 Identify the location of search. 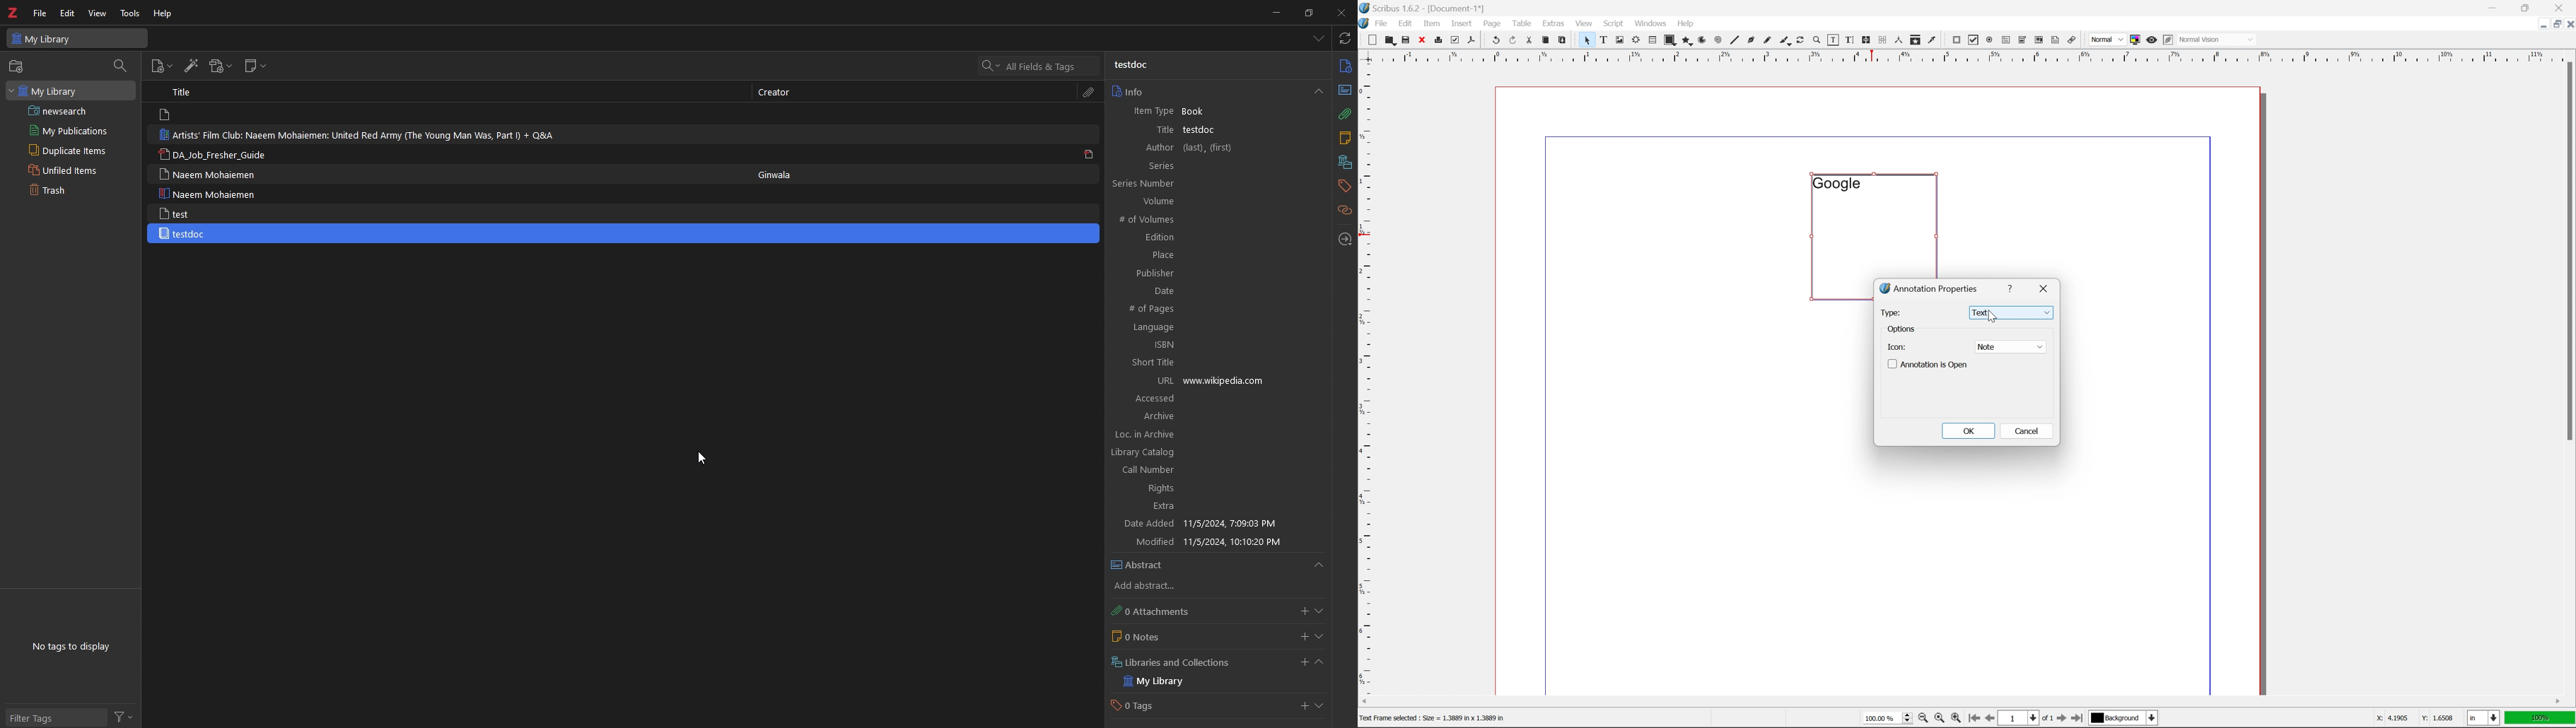
(1042, 65).